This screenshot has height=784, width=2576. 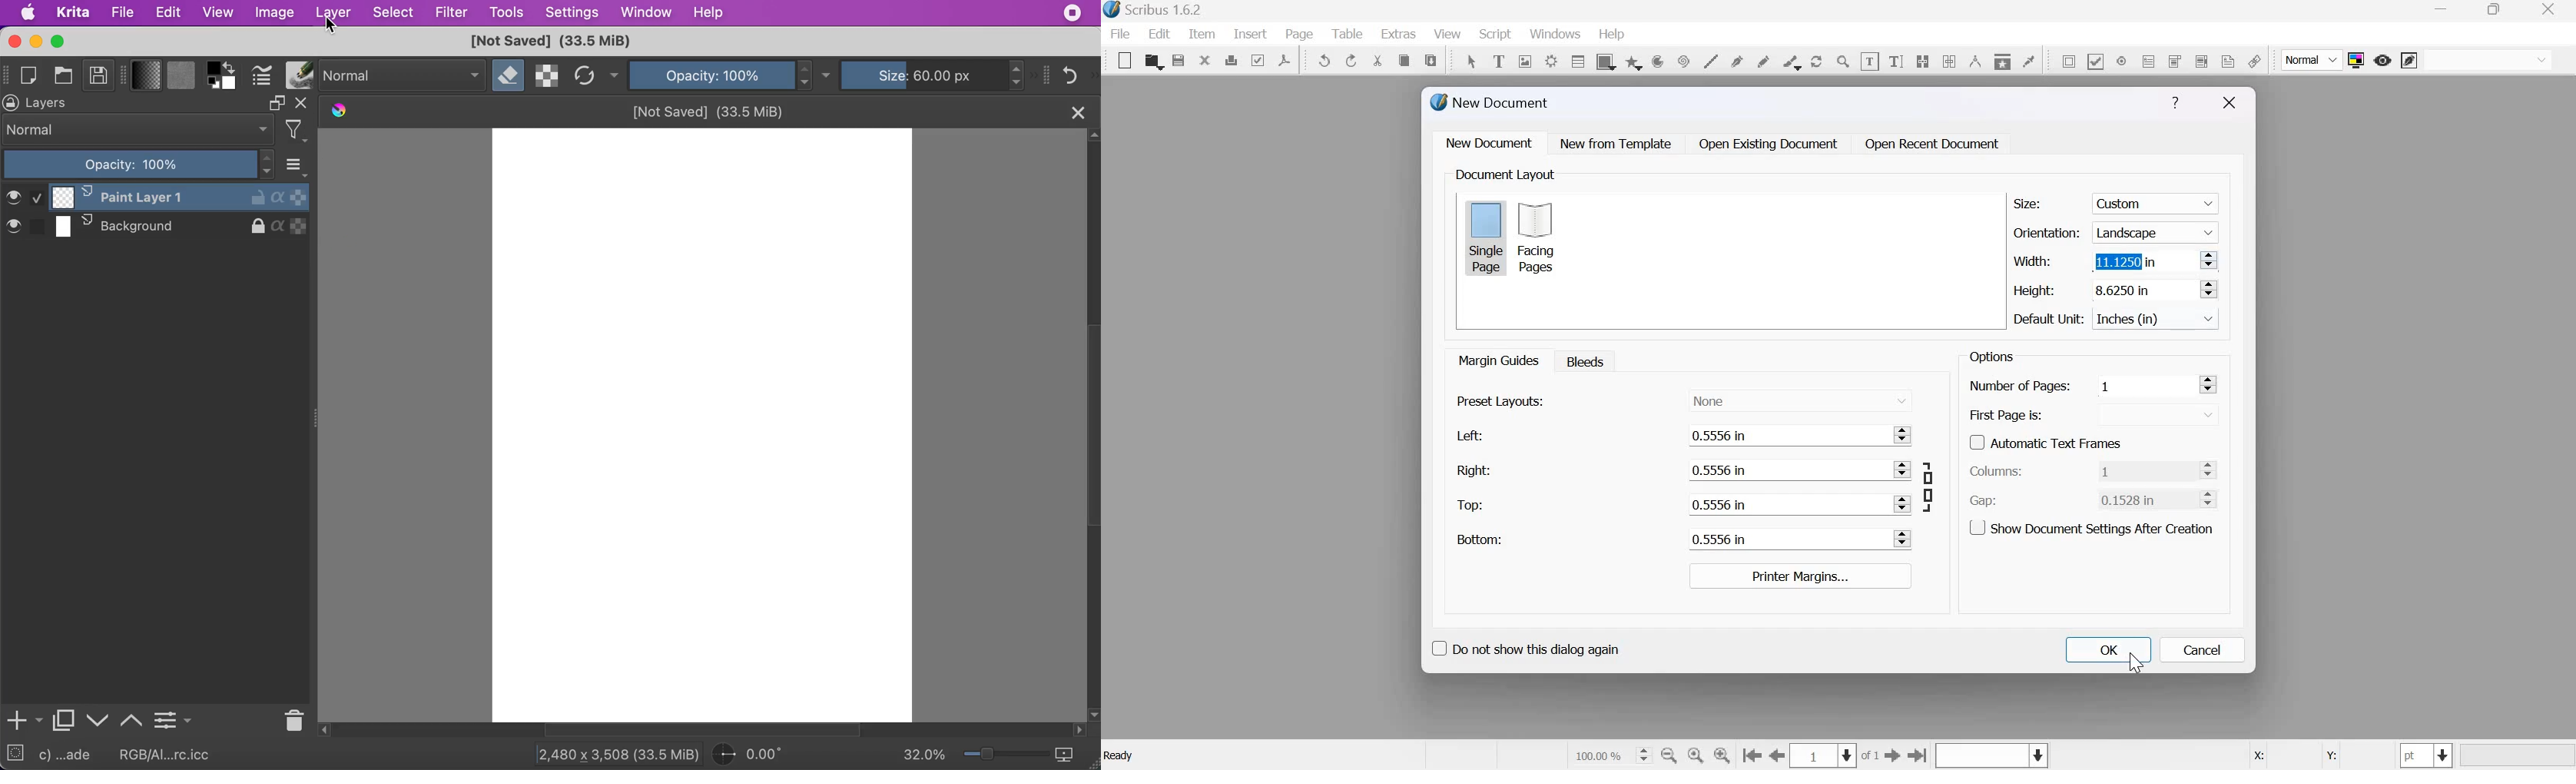 What do you see at coordinates (2552, 9) in the screenshot?
I see `close` at bounding box center [2552, 9].